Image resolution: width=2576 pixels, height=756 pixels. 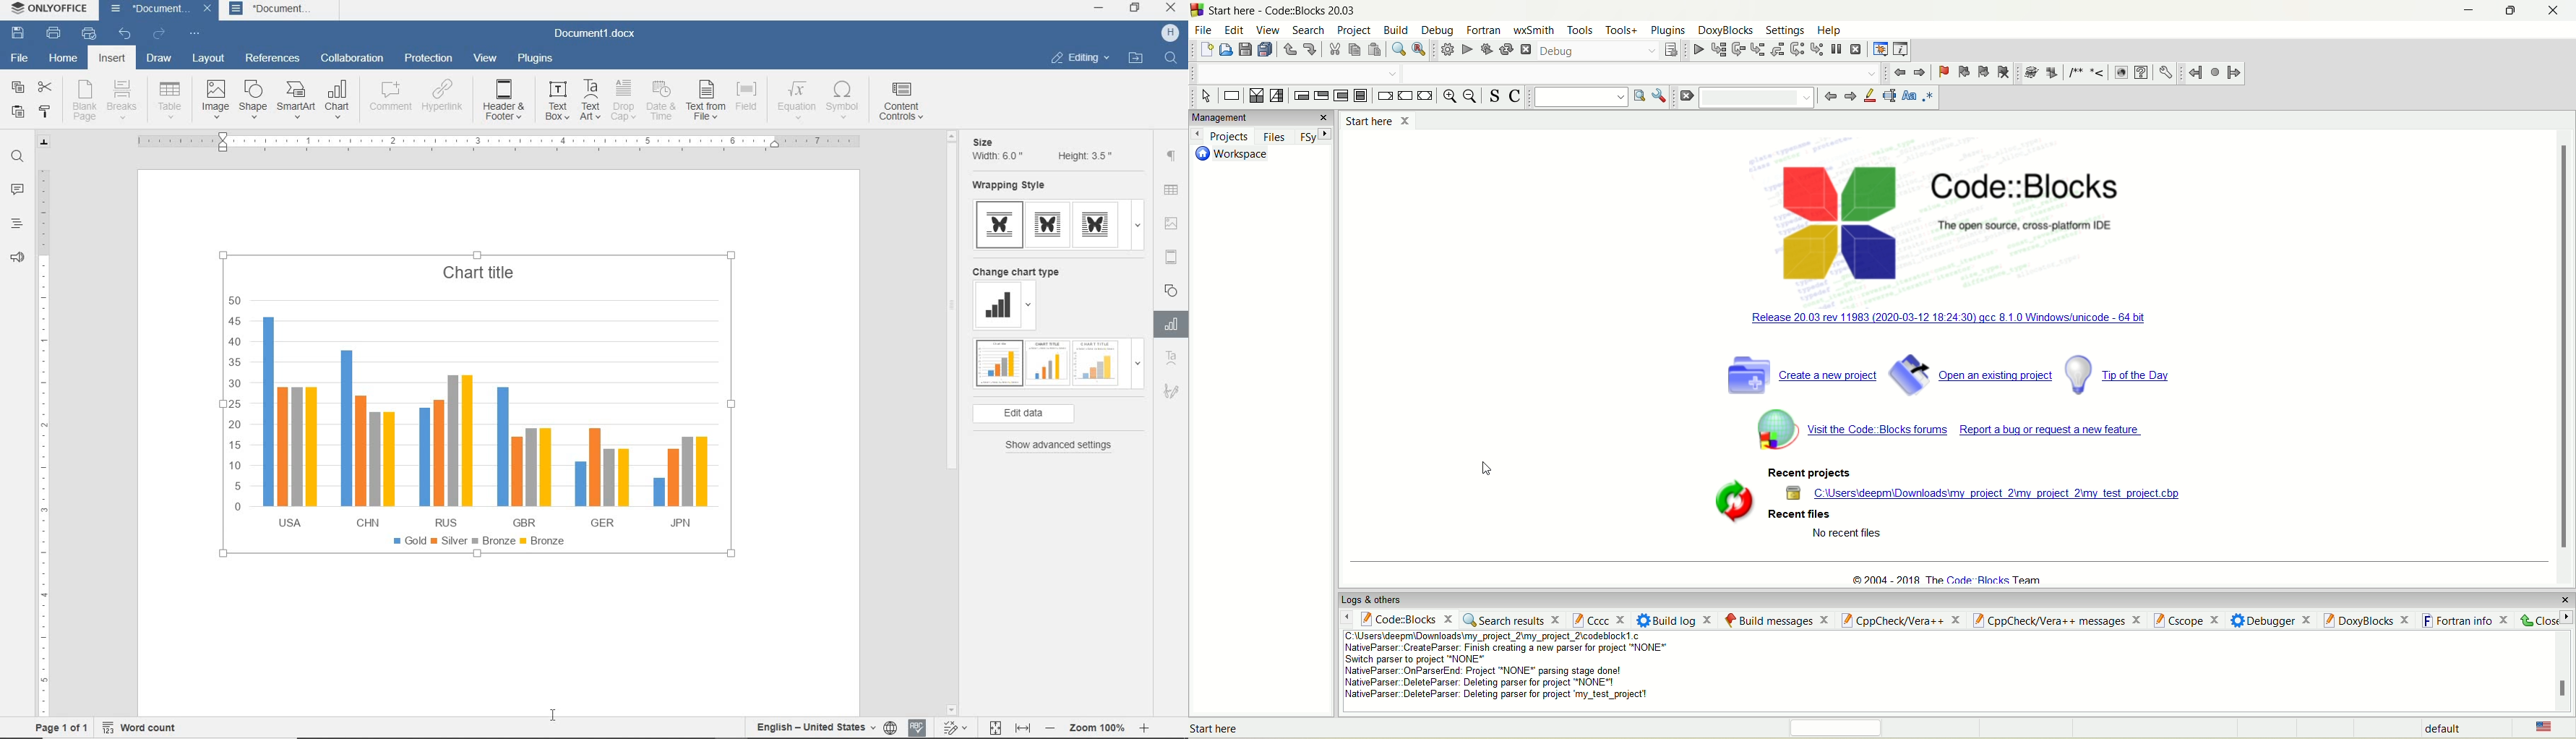 I want to click on clear, so click(x=1686, y=97).